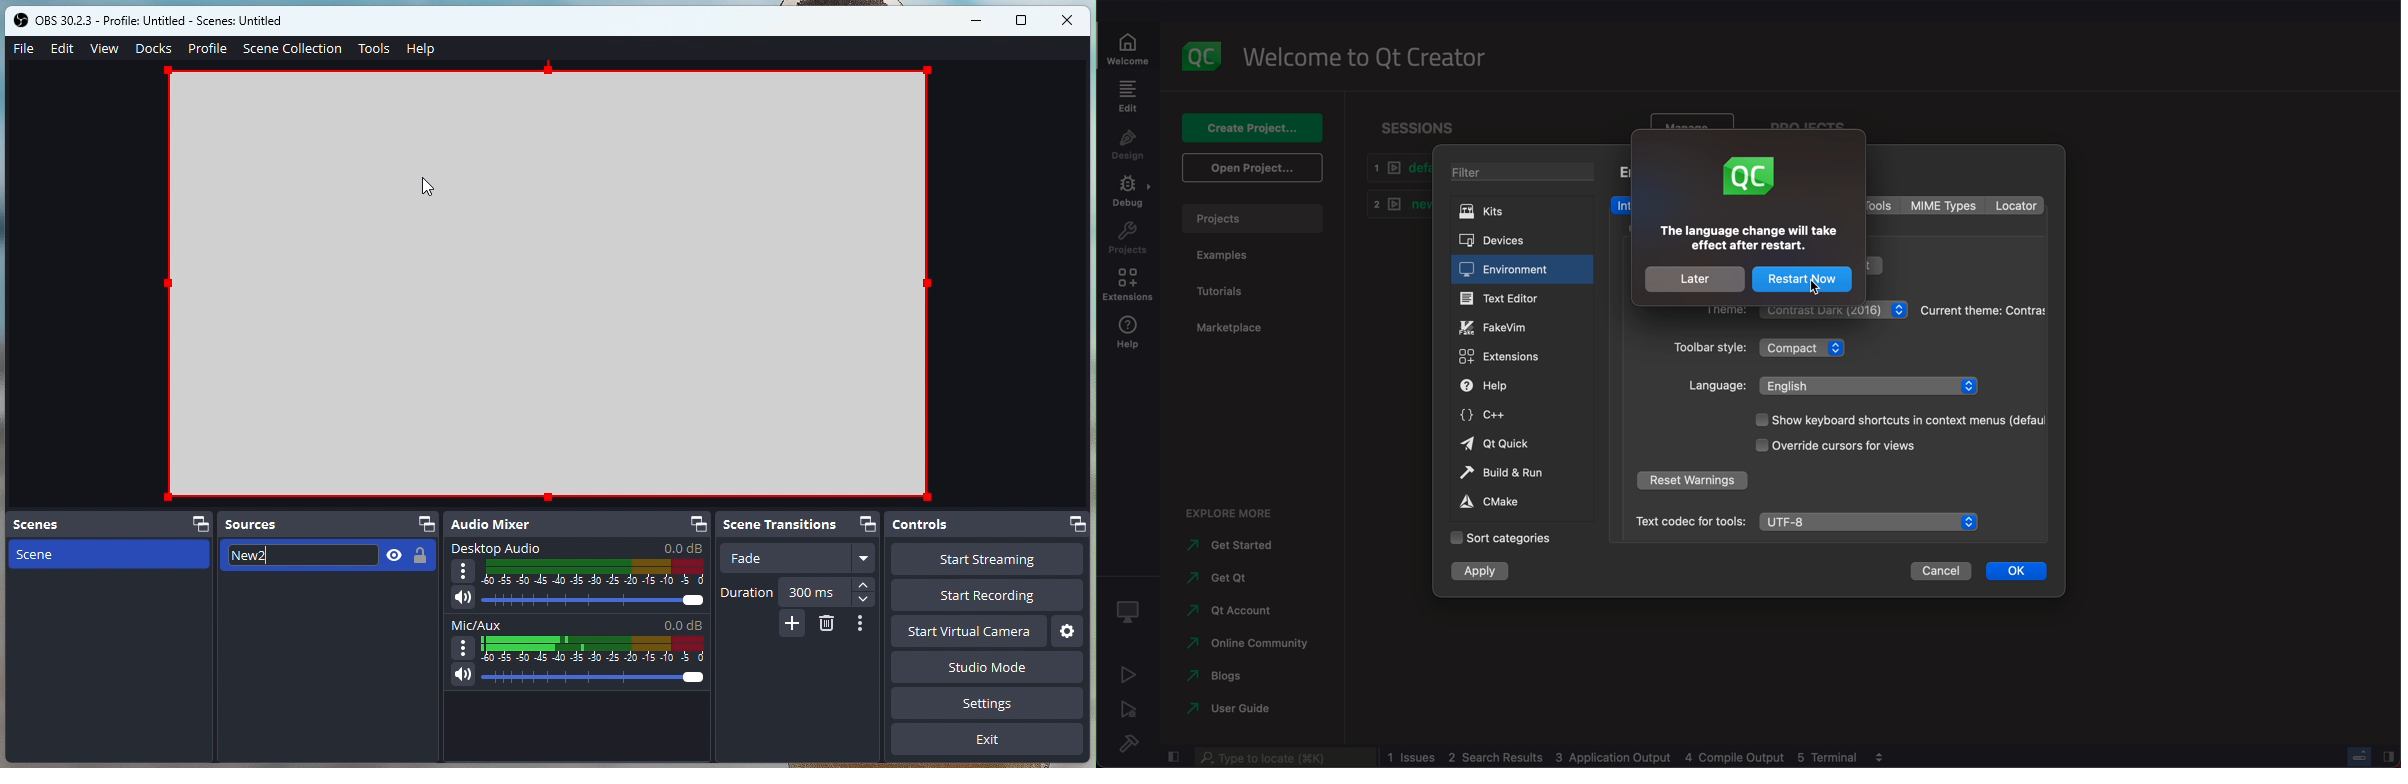 This screenshot has width=2408, height=784. I want to click on ok, so click(2019, 572).